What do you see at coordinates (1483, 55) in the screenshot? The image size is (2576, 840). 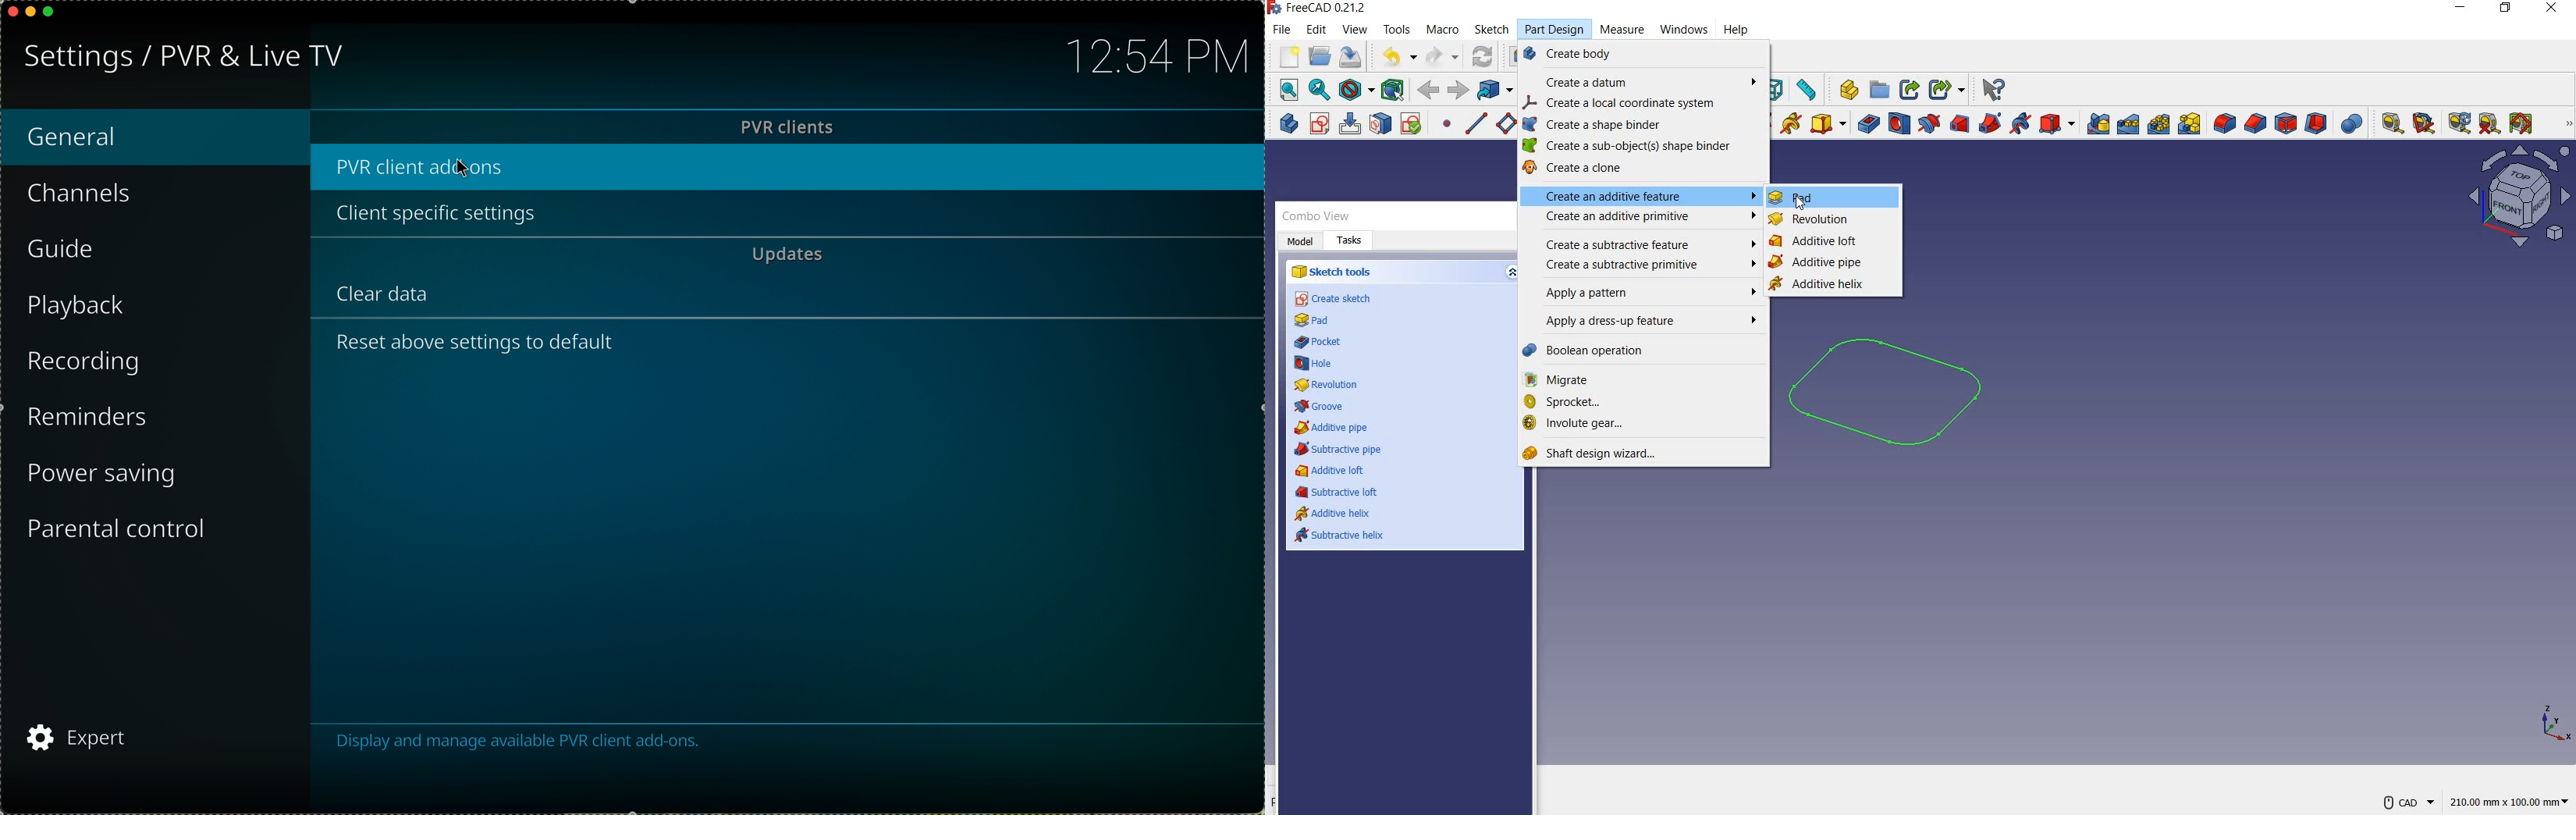 I see `refresh` at bounding box center [1483, 55].